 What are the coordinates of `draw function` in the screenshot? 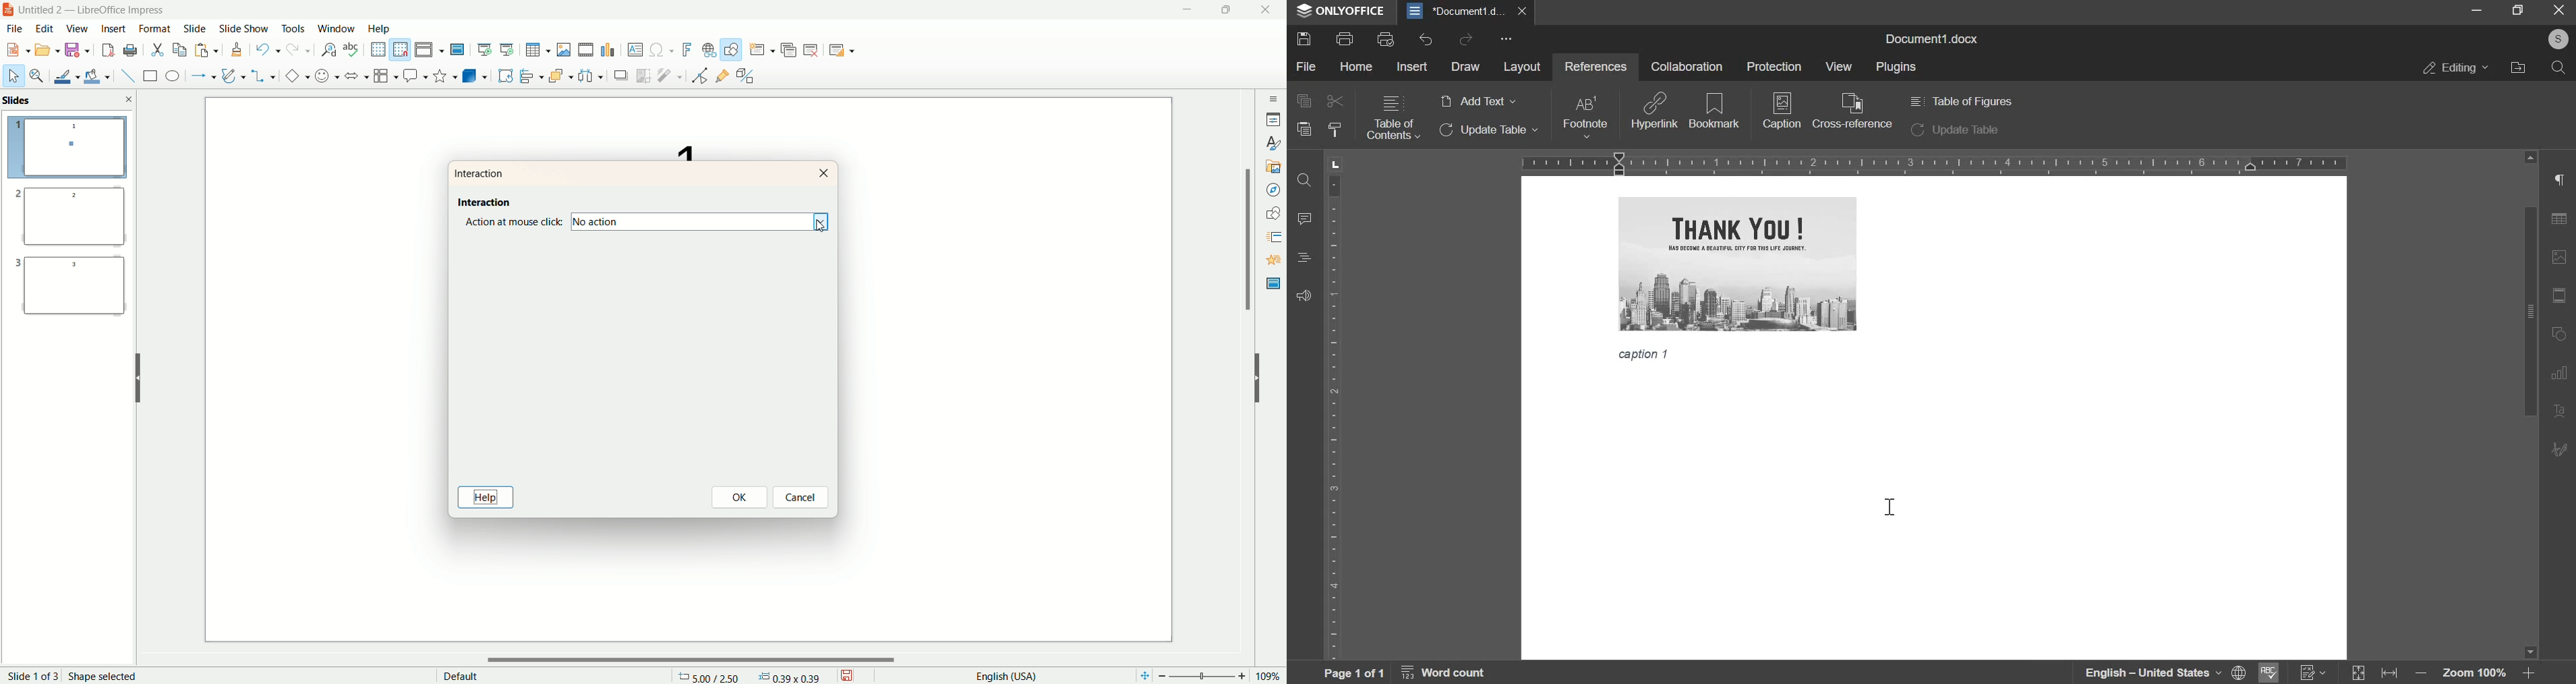 It's located at (731, 50).